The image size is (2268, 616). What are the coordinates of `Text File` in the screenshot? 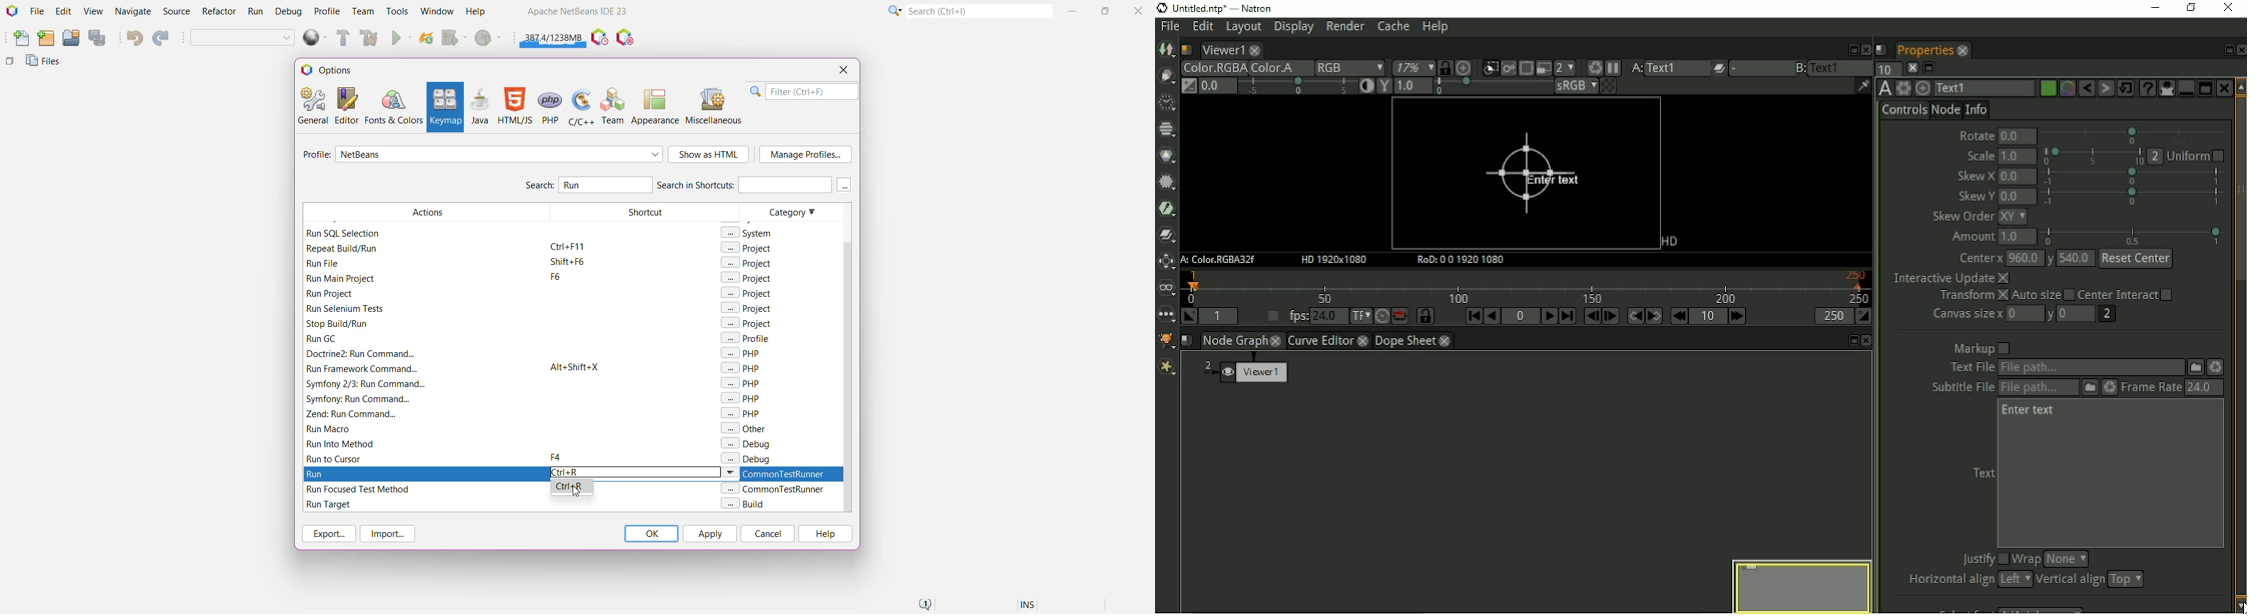 It's located at (2089, 367).